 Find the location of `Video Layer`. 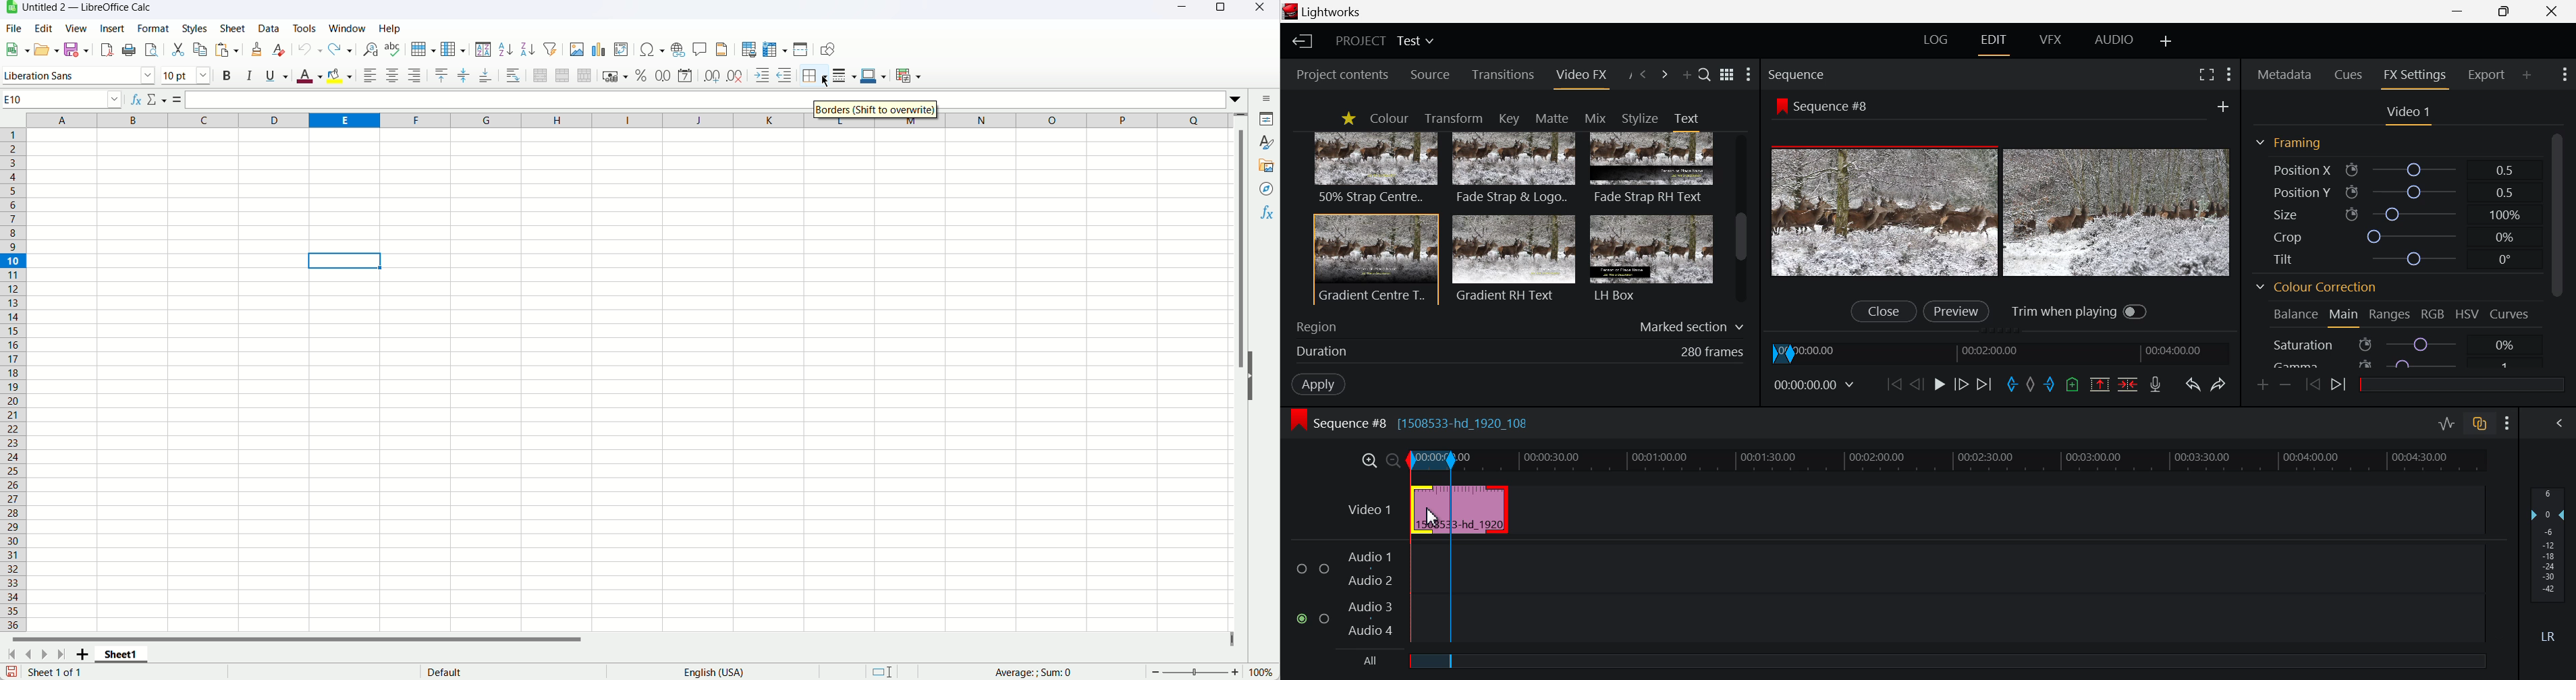

Video Layer is located at coordinates (1368, 507).